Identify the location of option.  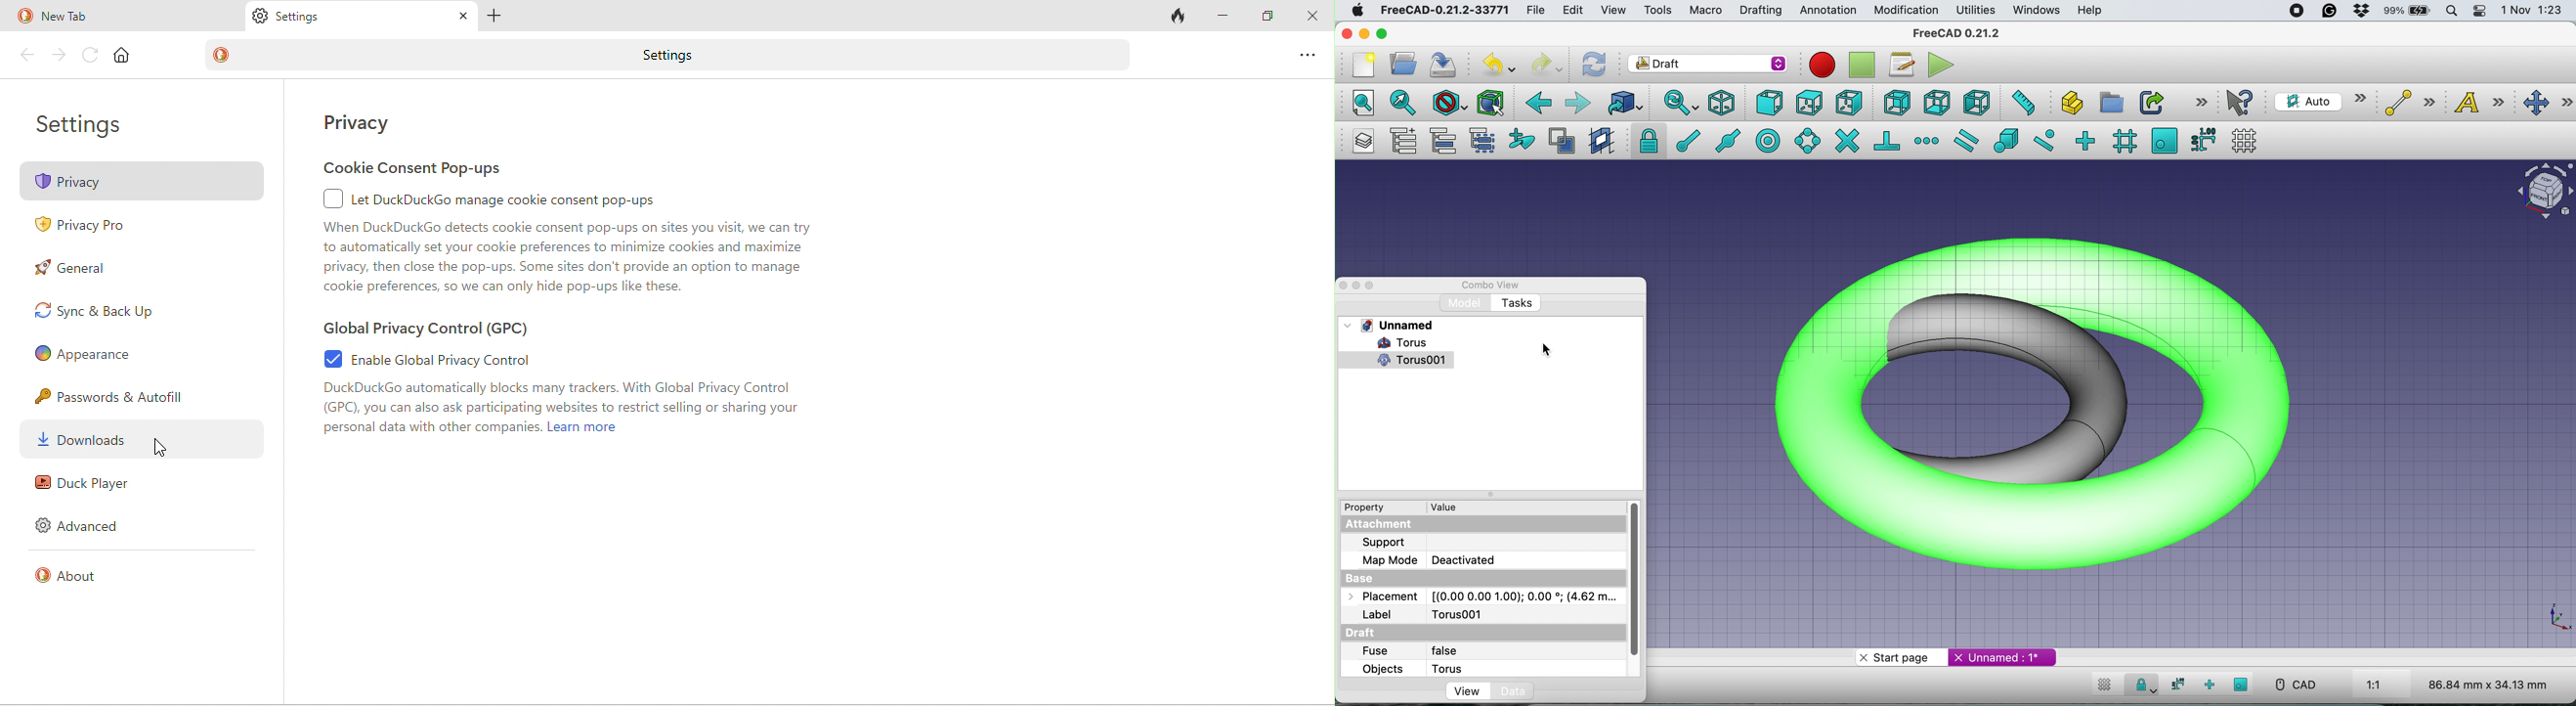
(1309, 61).